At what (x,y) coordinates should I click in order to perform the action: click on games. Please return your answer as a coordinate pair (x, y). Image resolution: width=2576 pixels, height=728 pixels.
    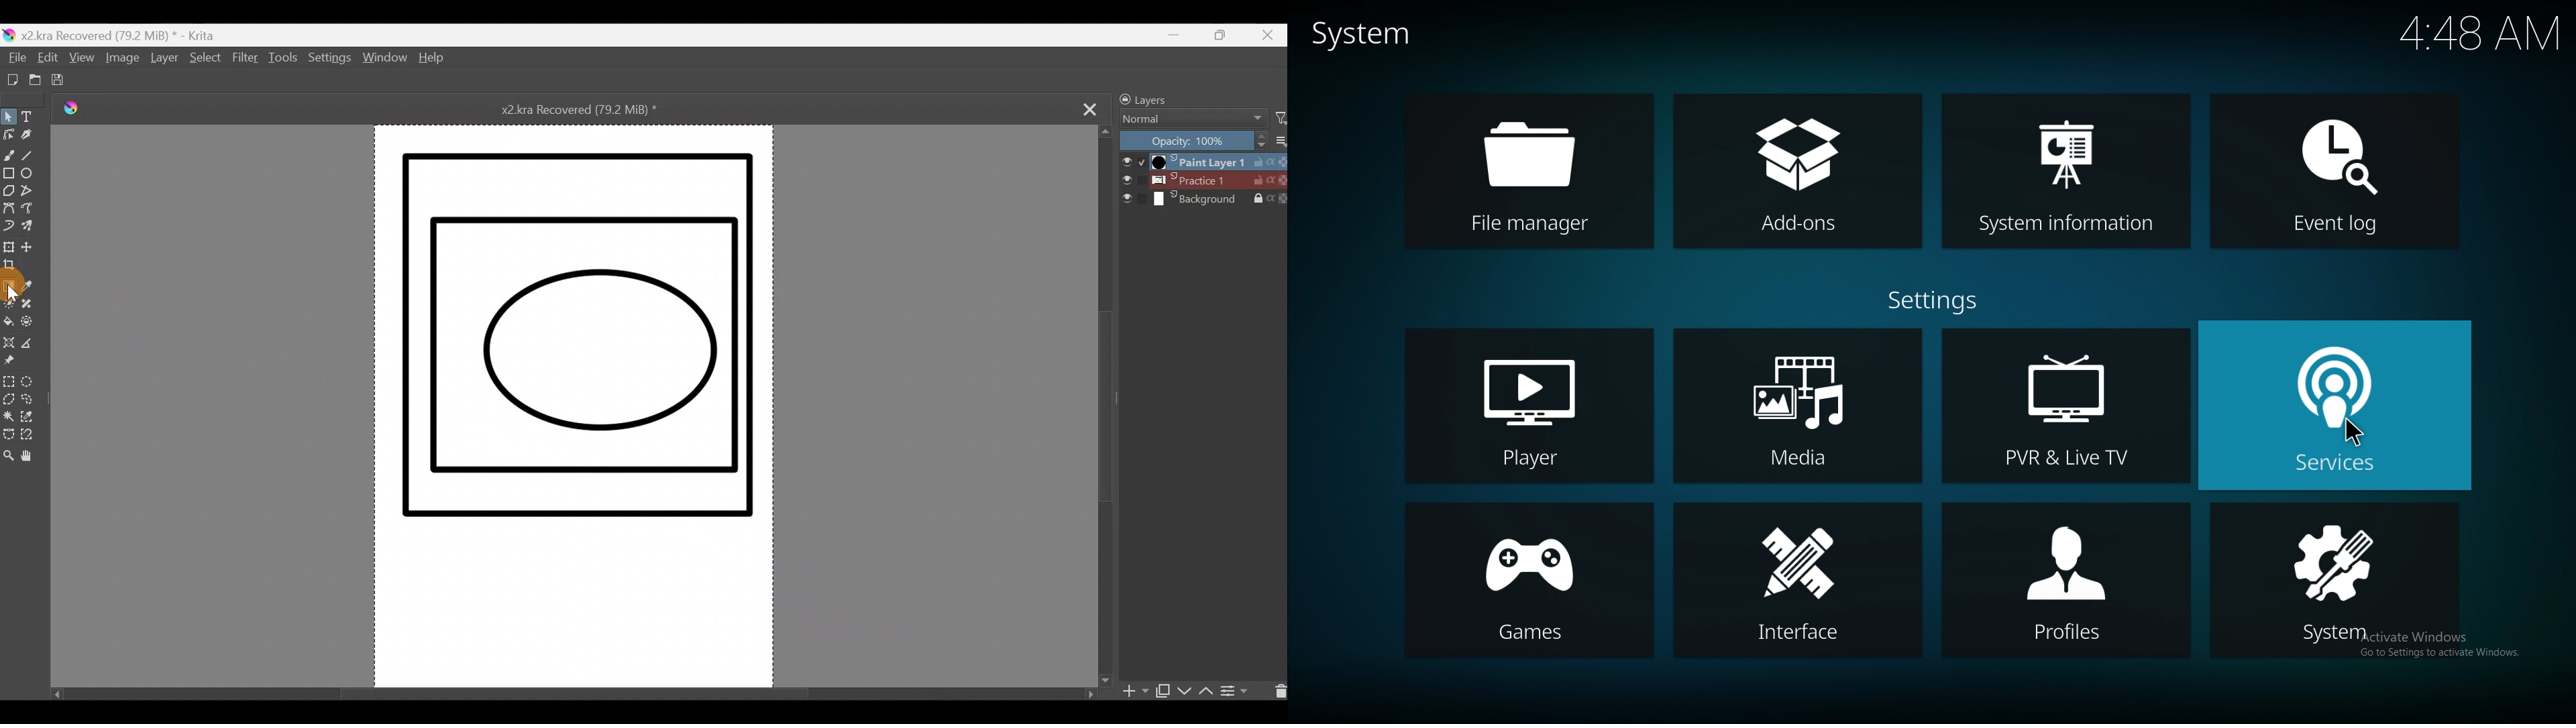
    Looking at the image, I should click on (1528, 579).